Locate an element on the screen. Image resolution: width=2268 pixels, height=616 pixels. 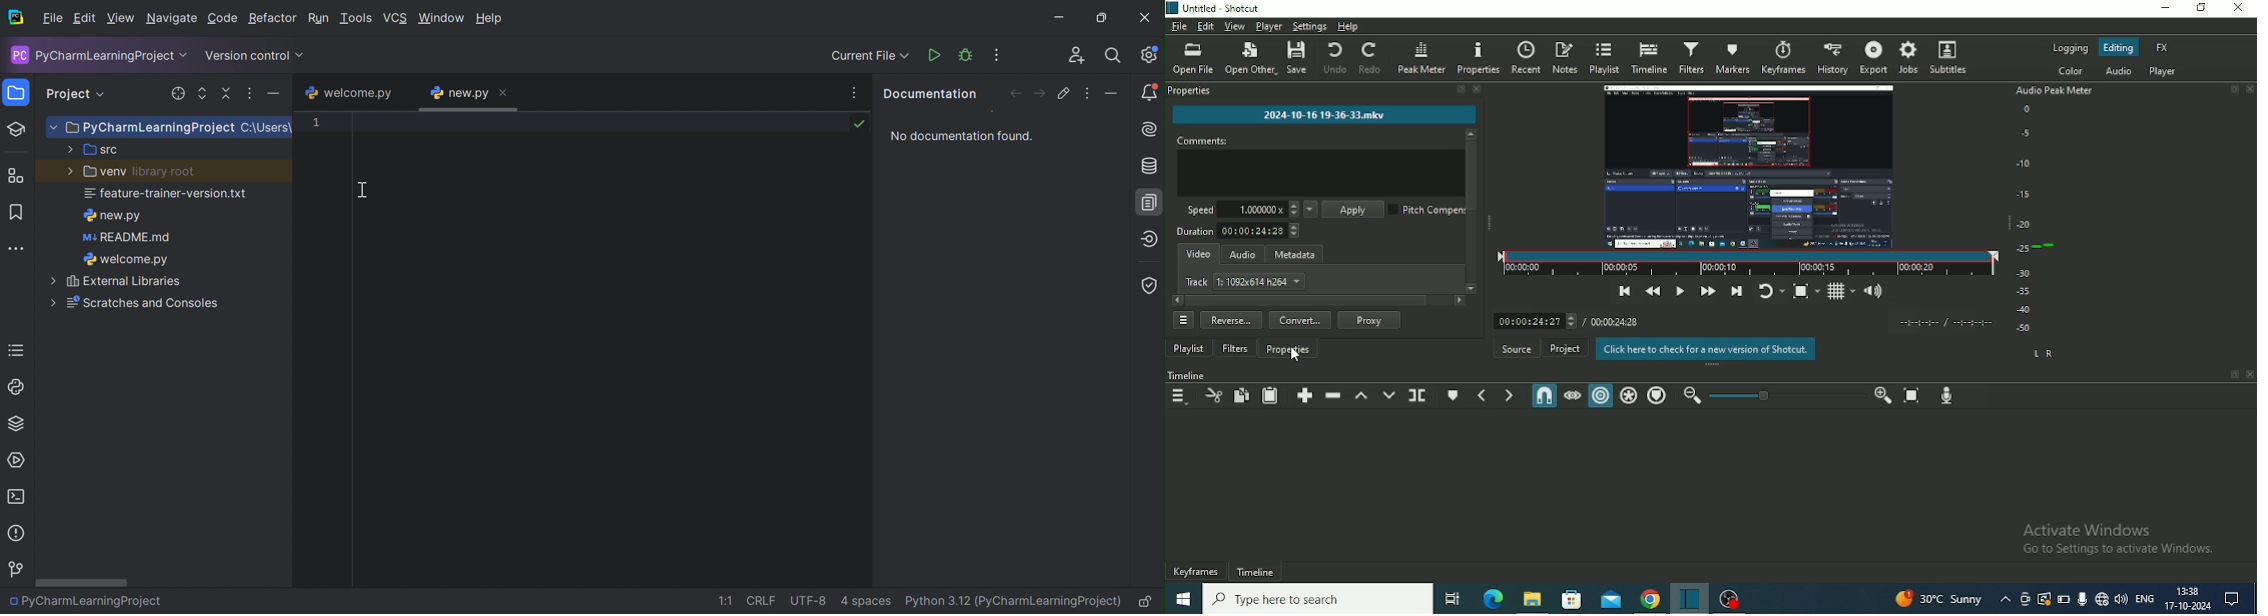
Forward is located at coordinates (1039, 93).